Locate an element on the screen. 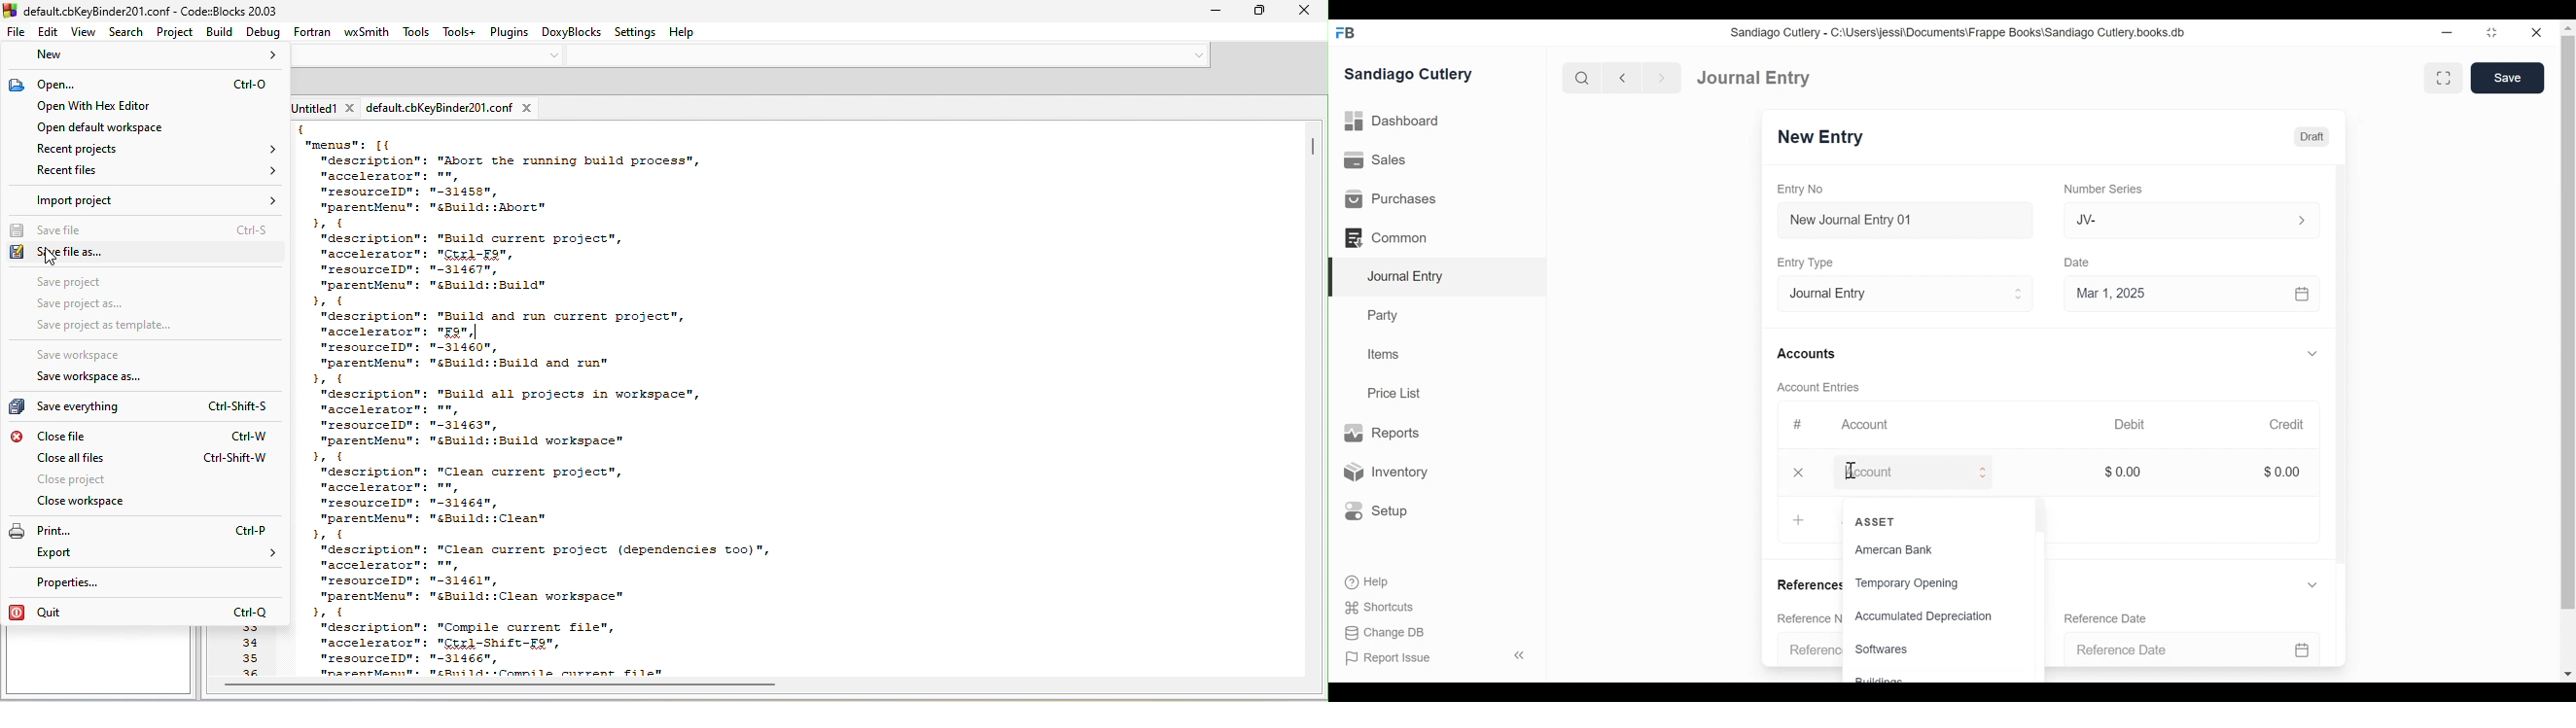 This screenshot has width=2576, height=728. cursor is located at coordinates (1850, 472).